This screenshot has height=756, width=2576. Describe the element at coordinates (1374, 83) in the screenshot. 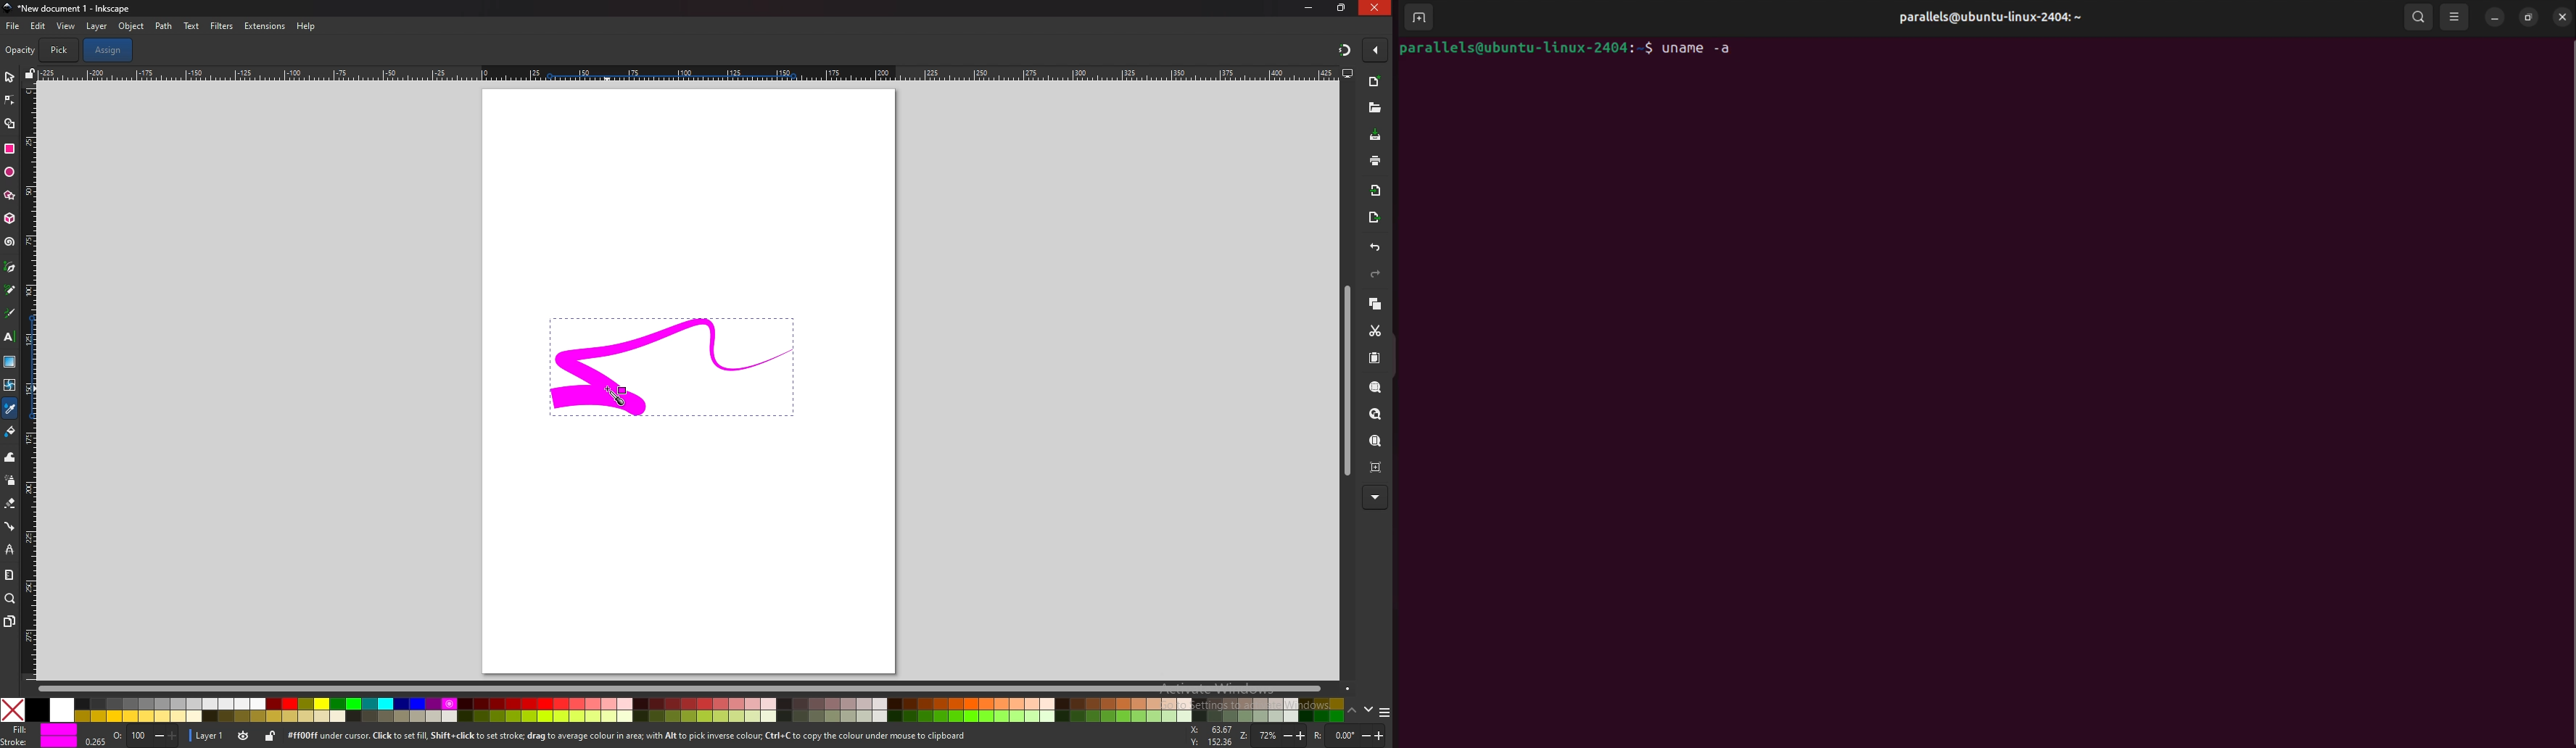

I see `new` at that location.